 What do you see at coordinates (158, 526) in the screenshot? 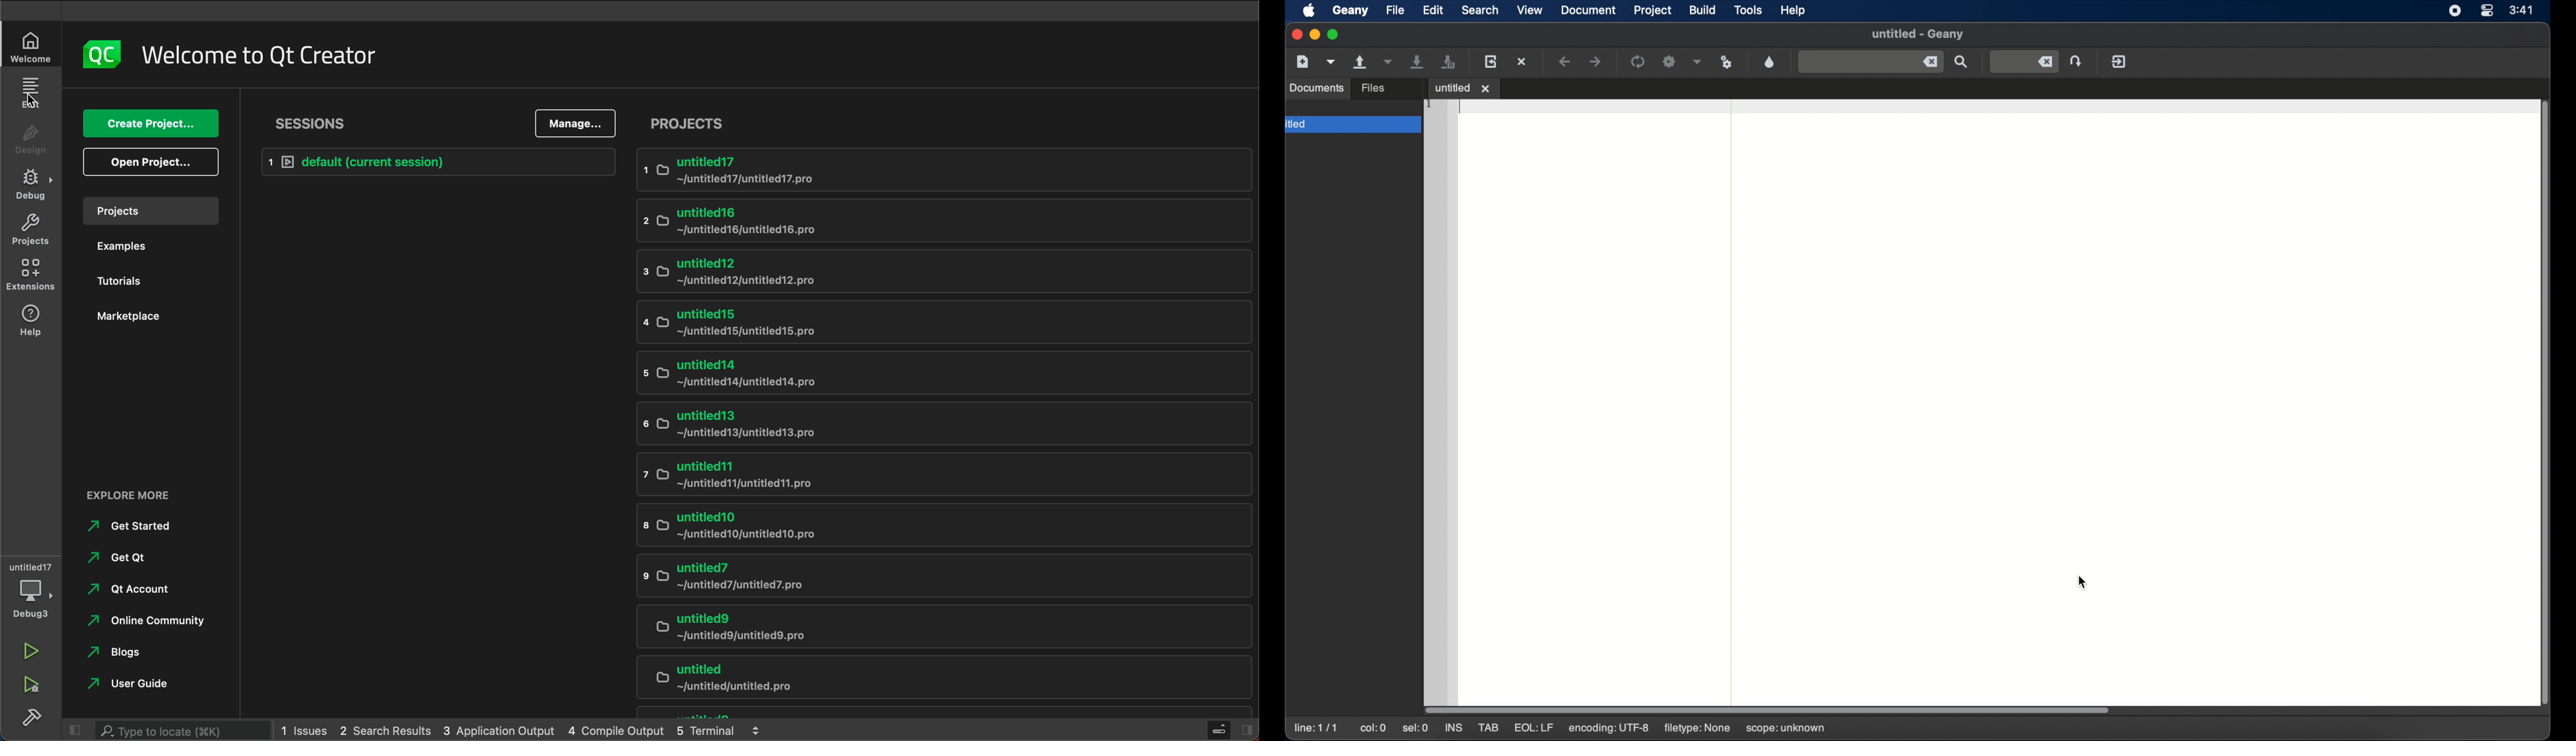
I see `get started` at bounding box center [158, 526].